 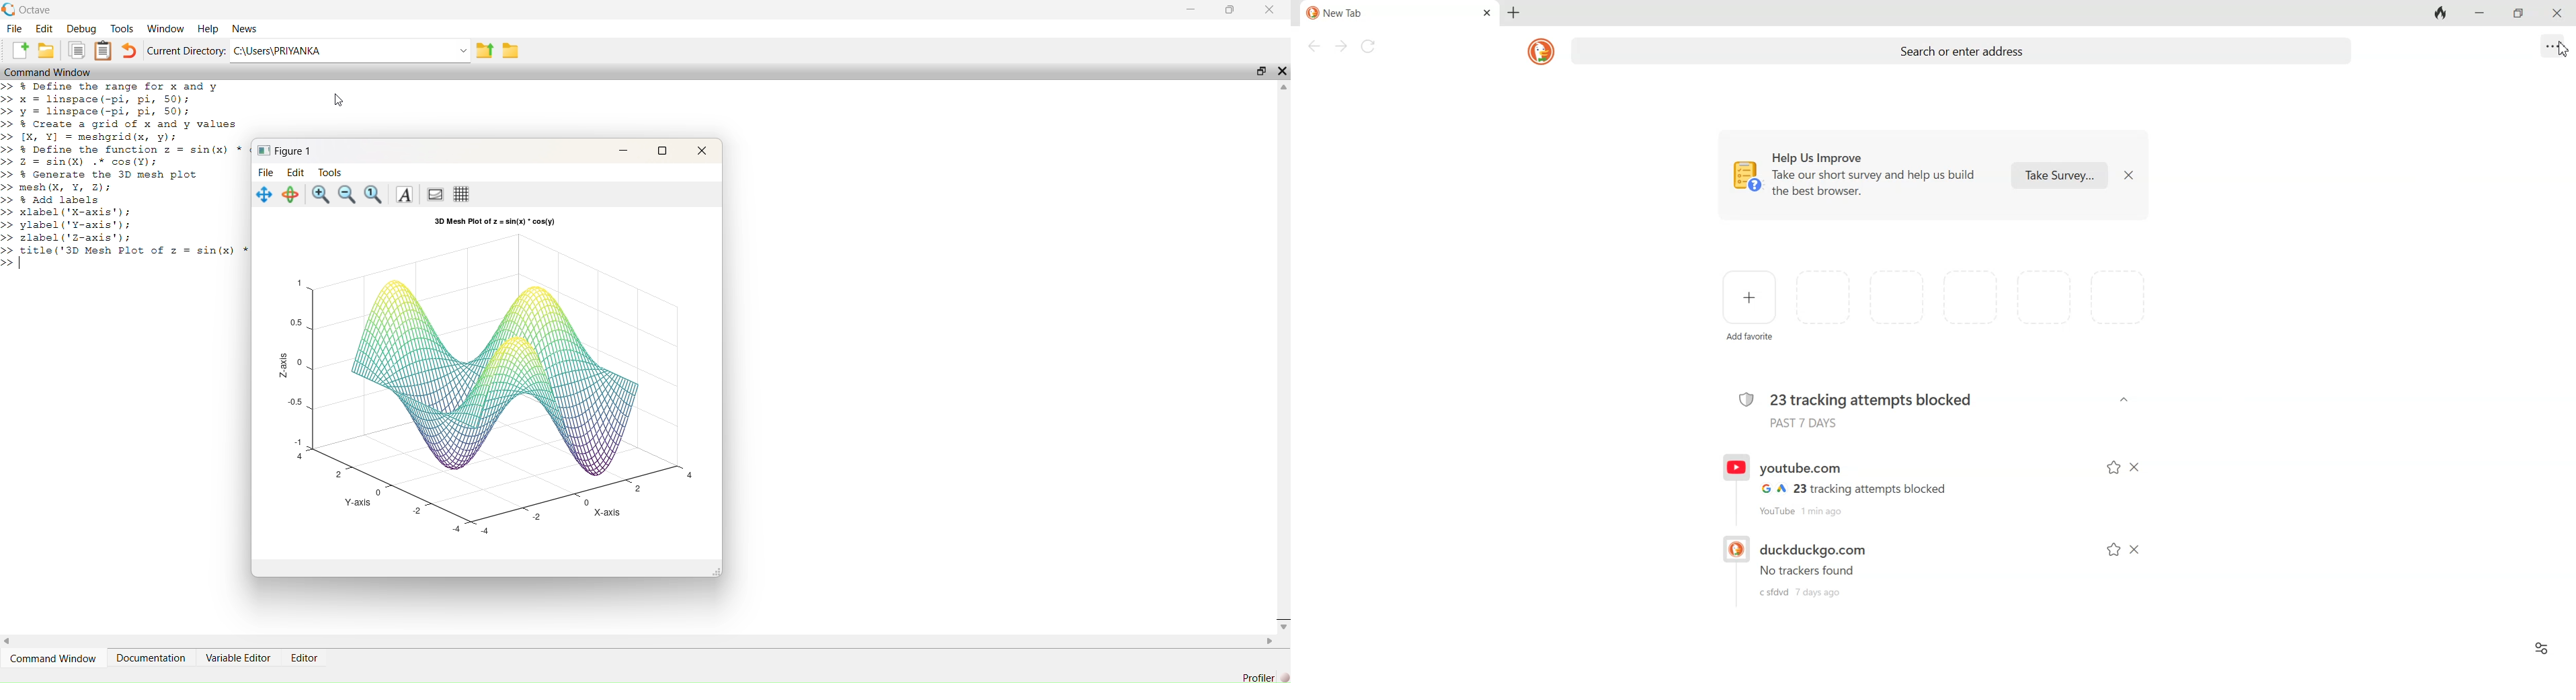 What do you see at coordinates (375, 195) in the screenshot?
I see `Automatic limits for current axes` at bounding box center [375, 195].